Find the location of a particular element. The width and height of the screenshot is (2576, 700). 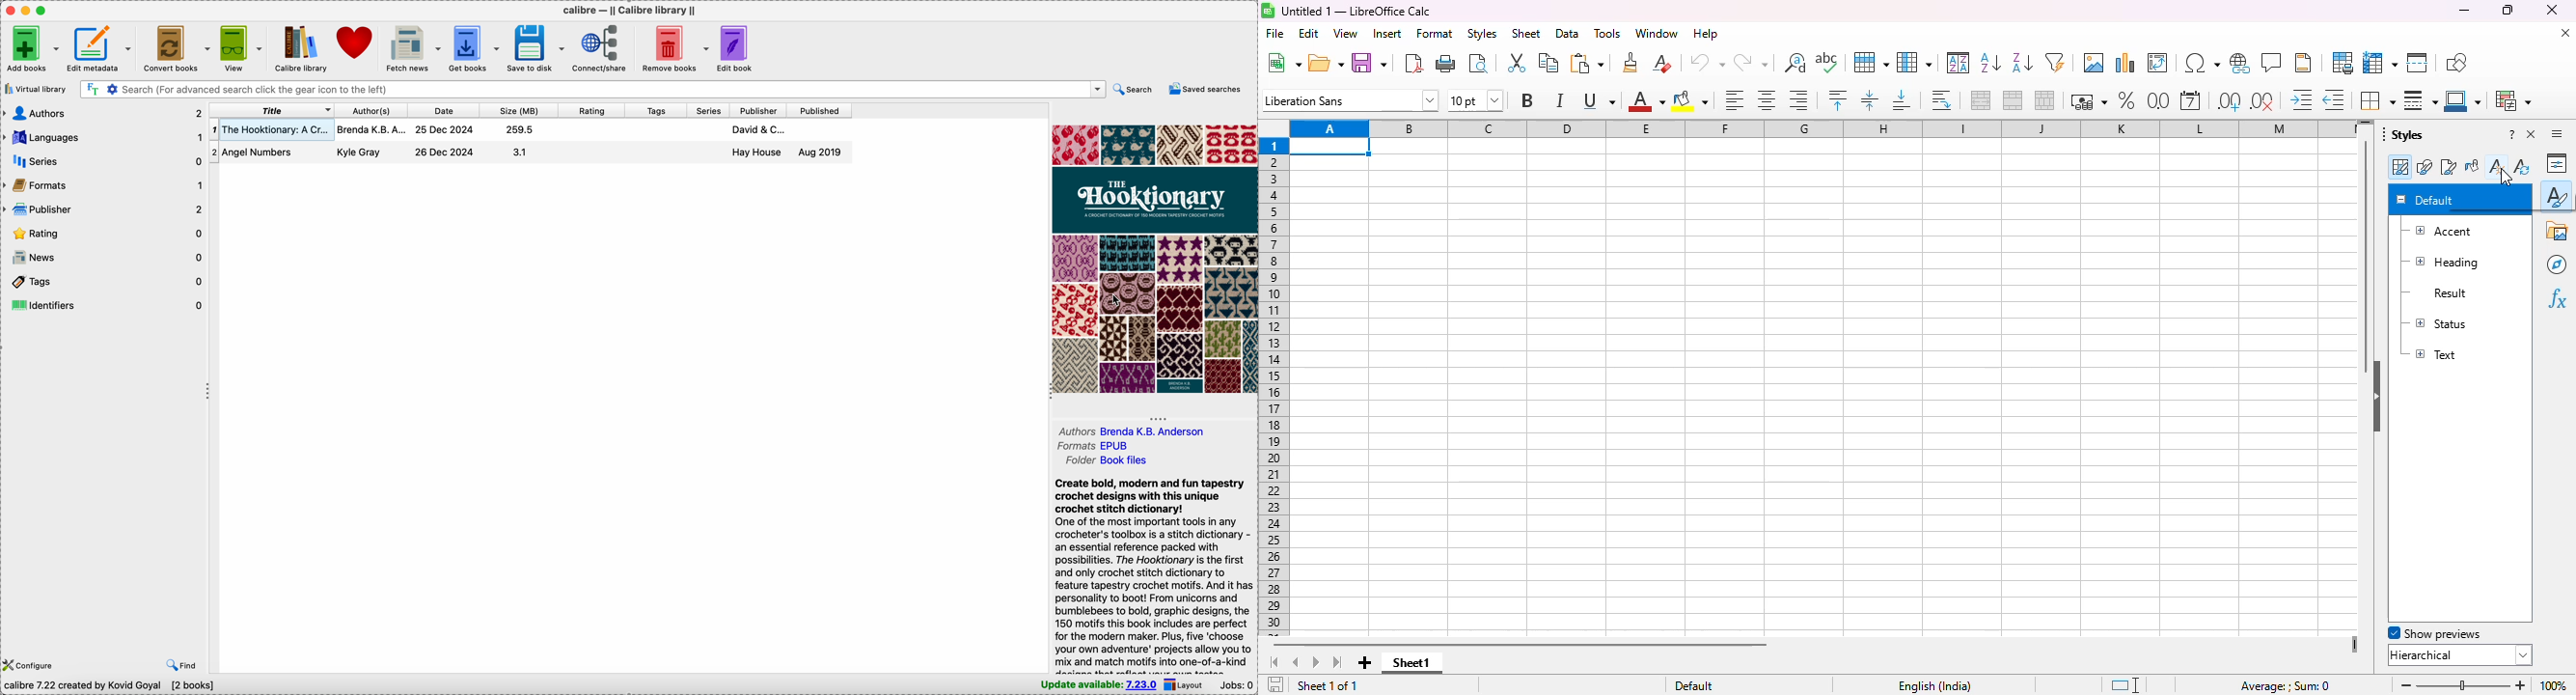

authors is located at coordinates (1139, 430).